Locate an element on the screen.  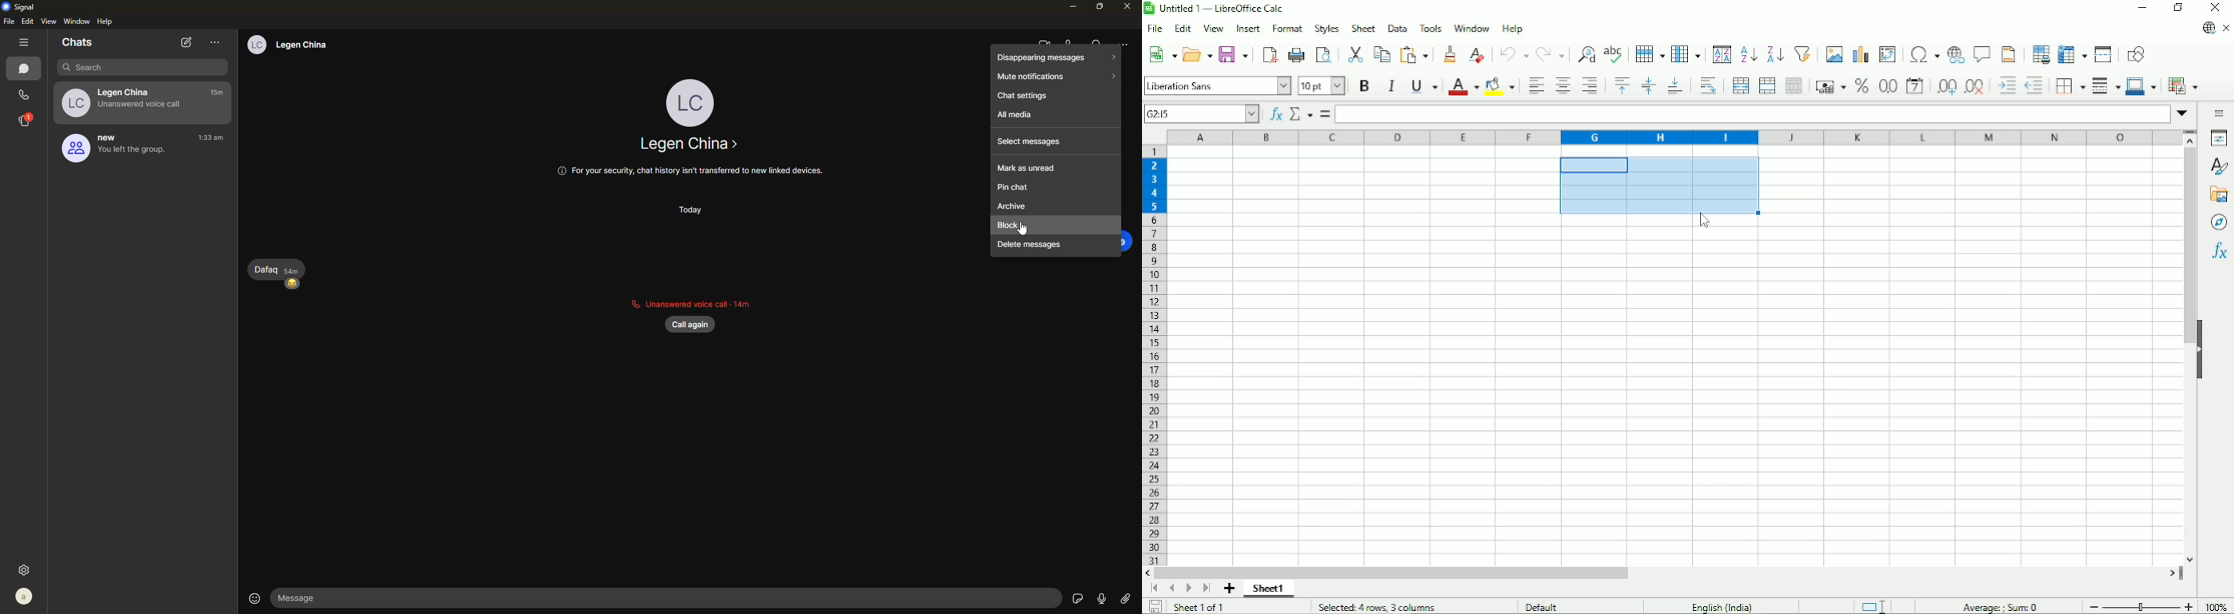
close is located at coordinates (1123, 6).